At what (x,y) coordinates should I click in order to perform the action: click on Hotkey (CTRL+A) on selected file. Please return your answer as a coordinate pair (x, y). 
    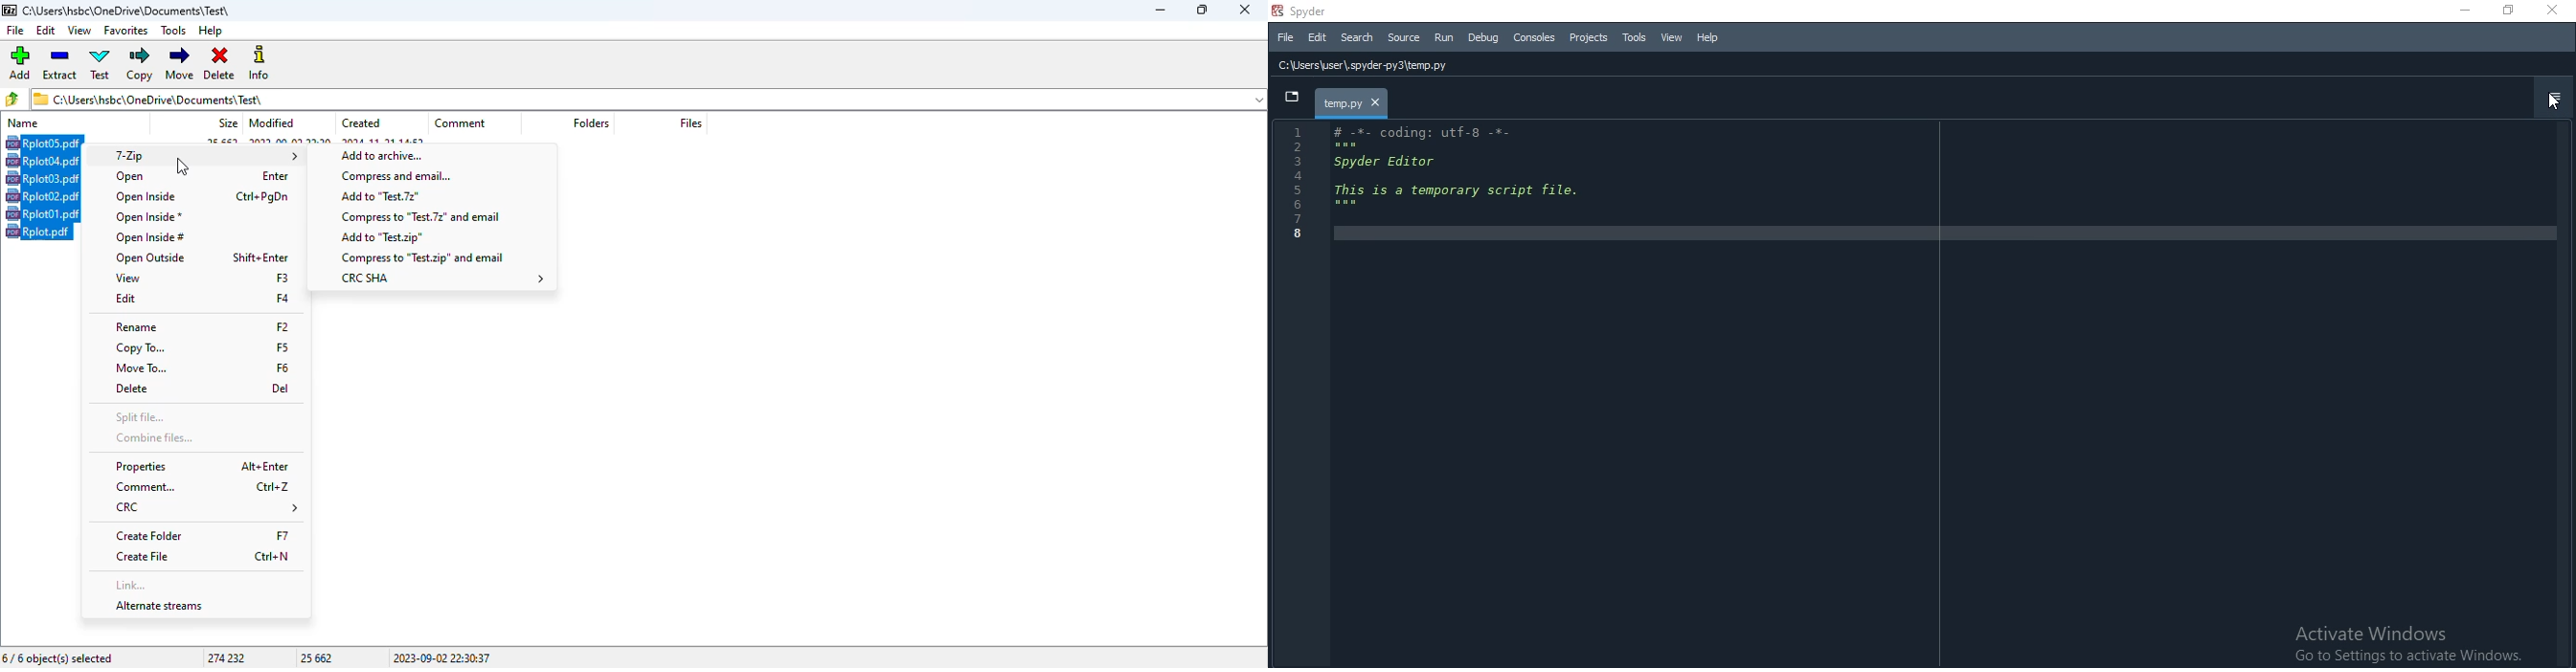
    Looking at the image, I should click on (45, 143).